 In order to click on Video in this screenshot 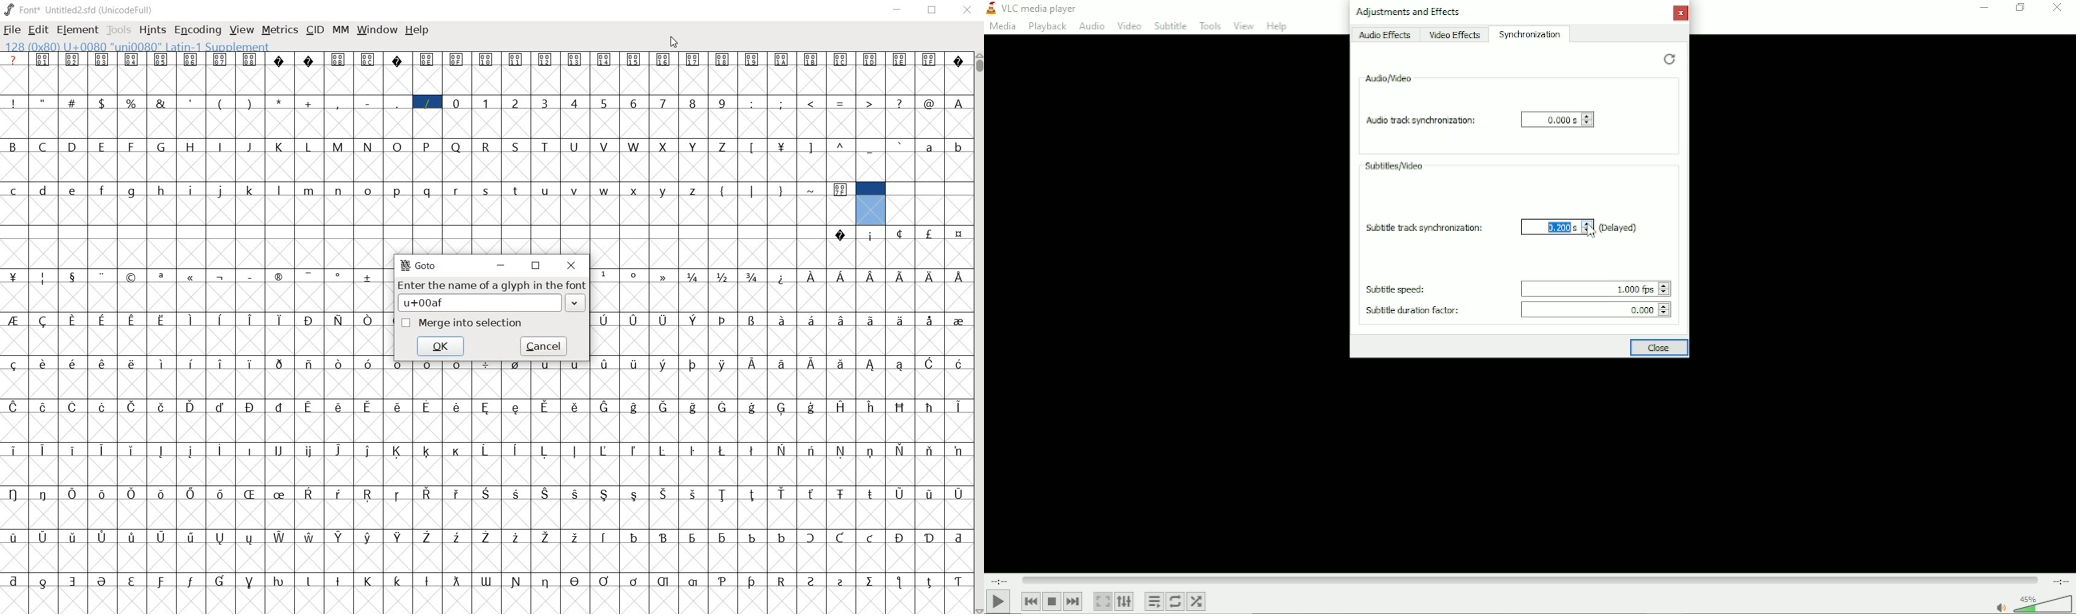, I will do `click(1127, 24)`.